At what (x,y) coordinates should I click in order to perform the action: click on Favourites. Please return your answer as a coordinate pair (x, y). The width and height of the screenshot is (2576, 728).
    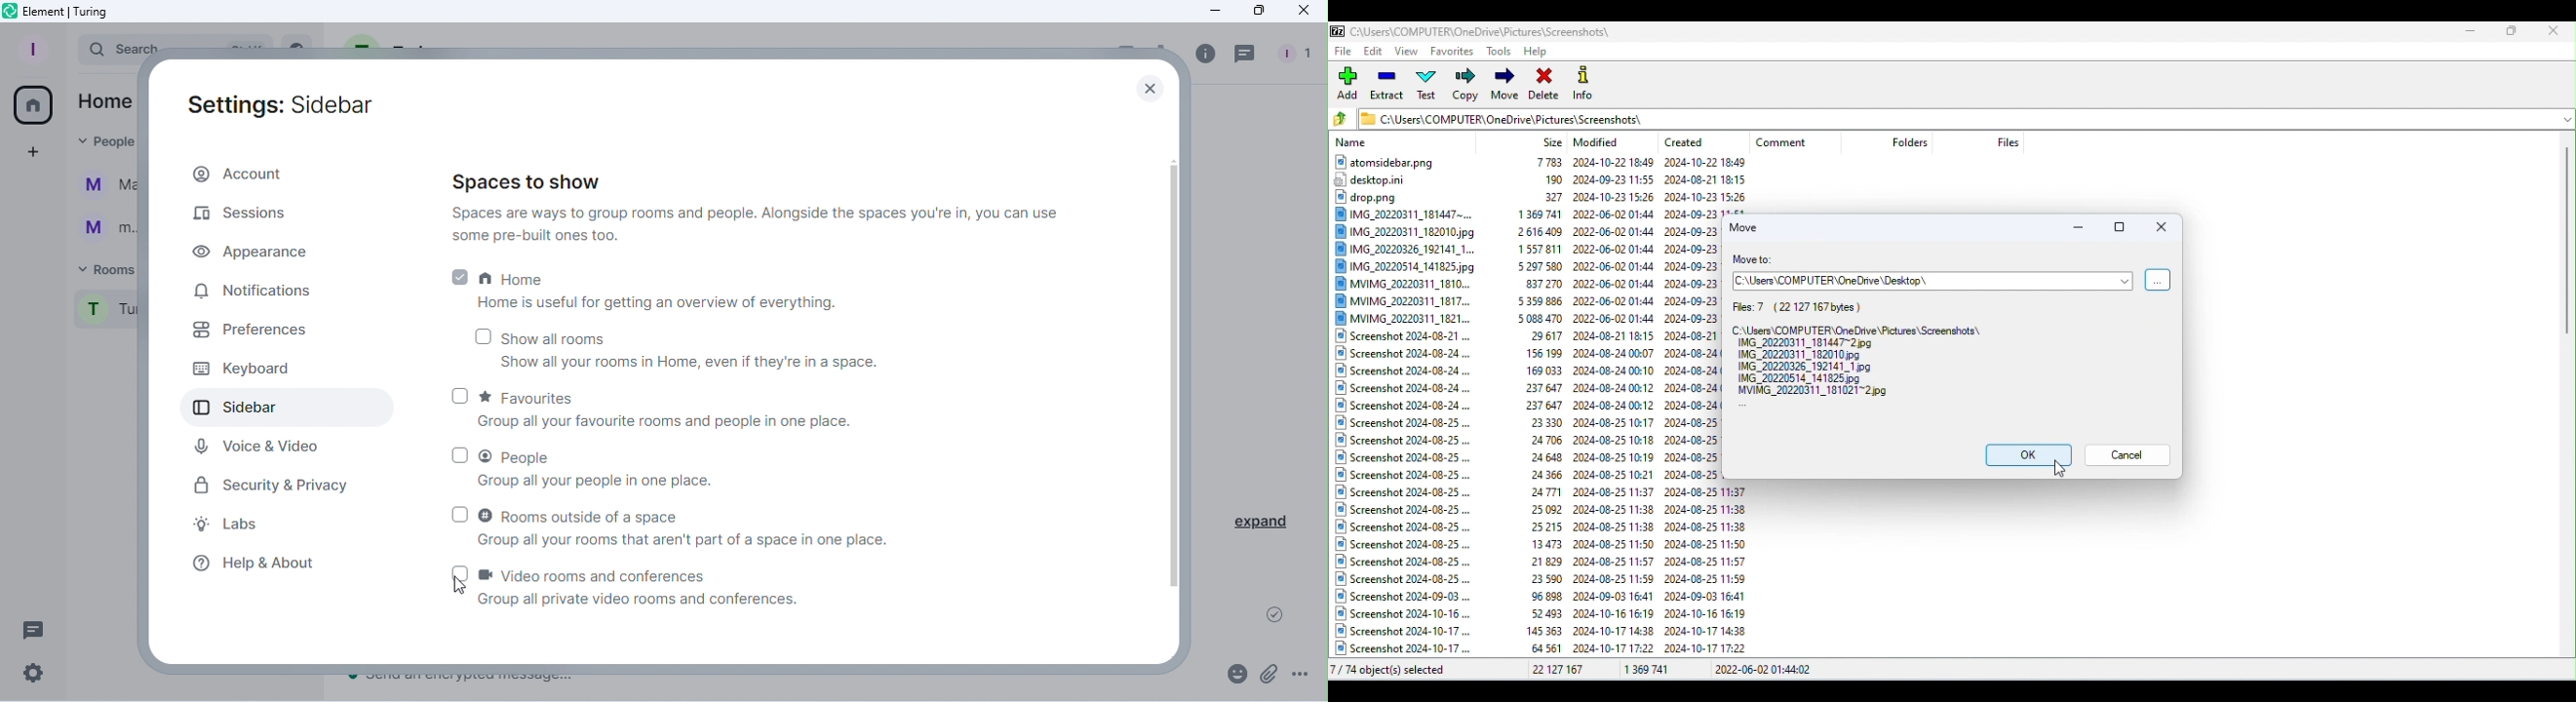
    Looking at the image, I should click on (705, 407).